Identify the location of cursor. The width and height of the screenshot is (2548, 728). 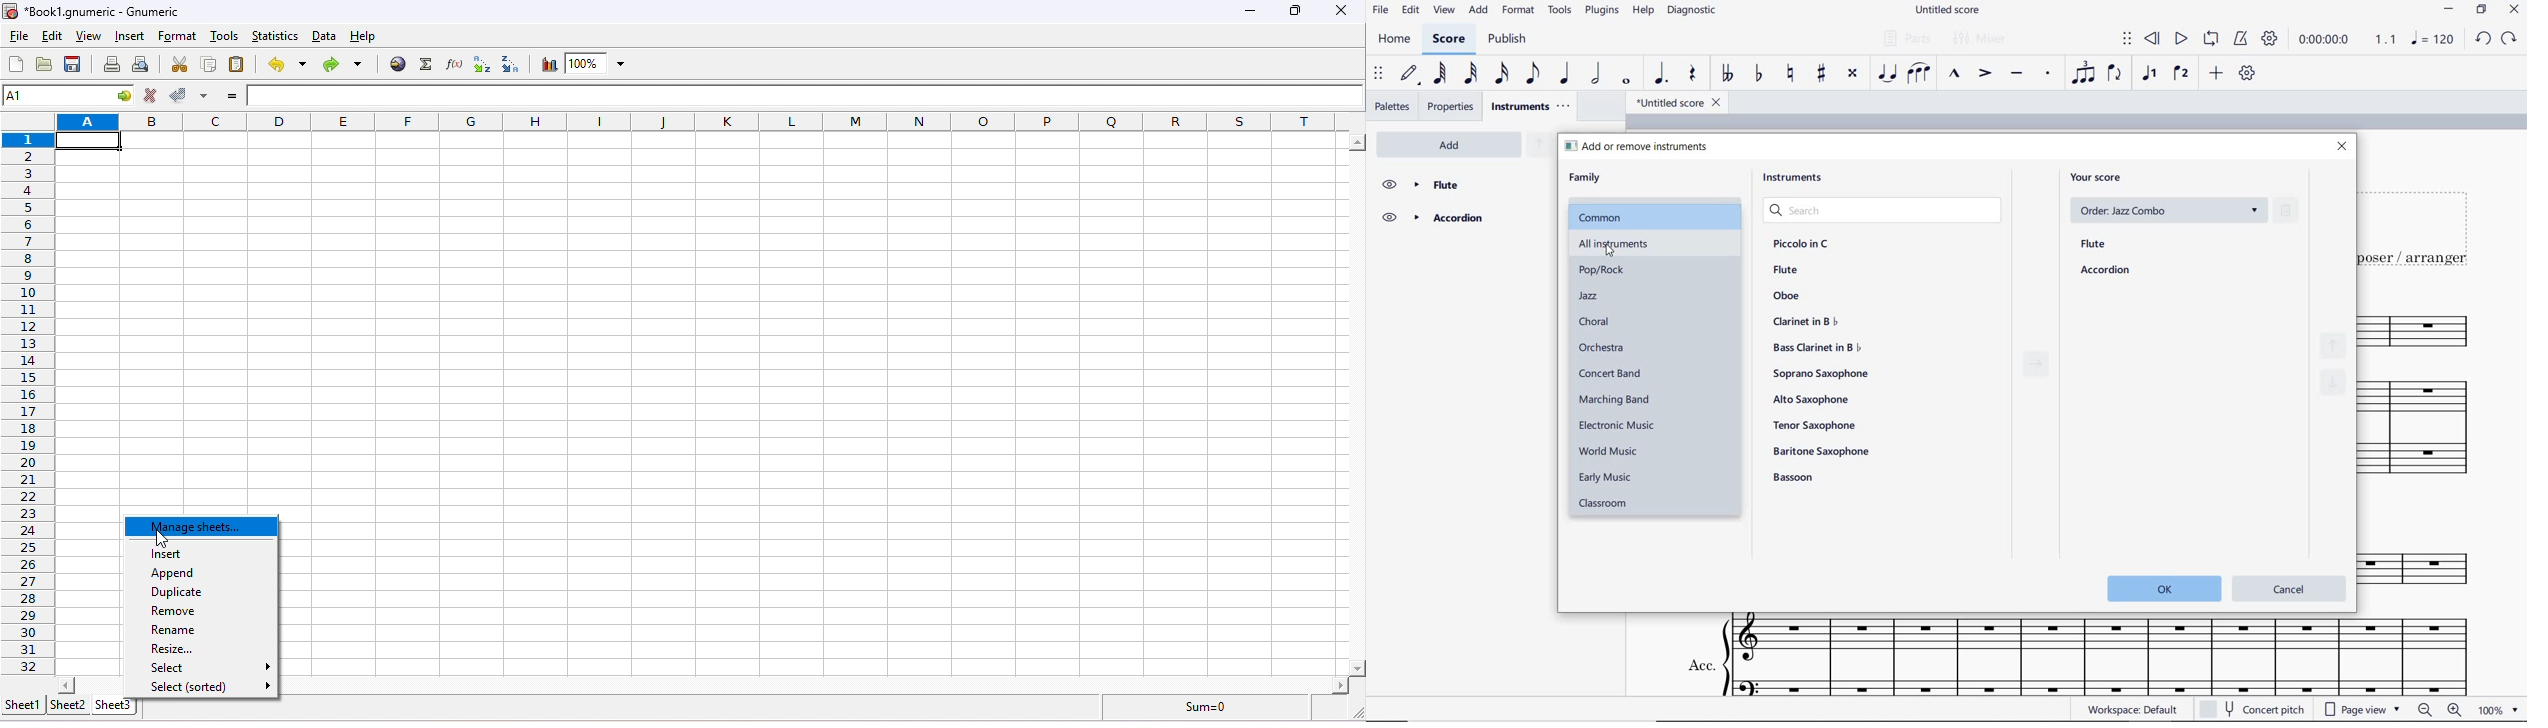
(1598, 249).